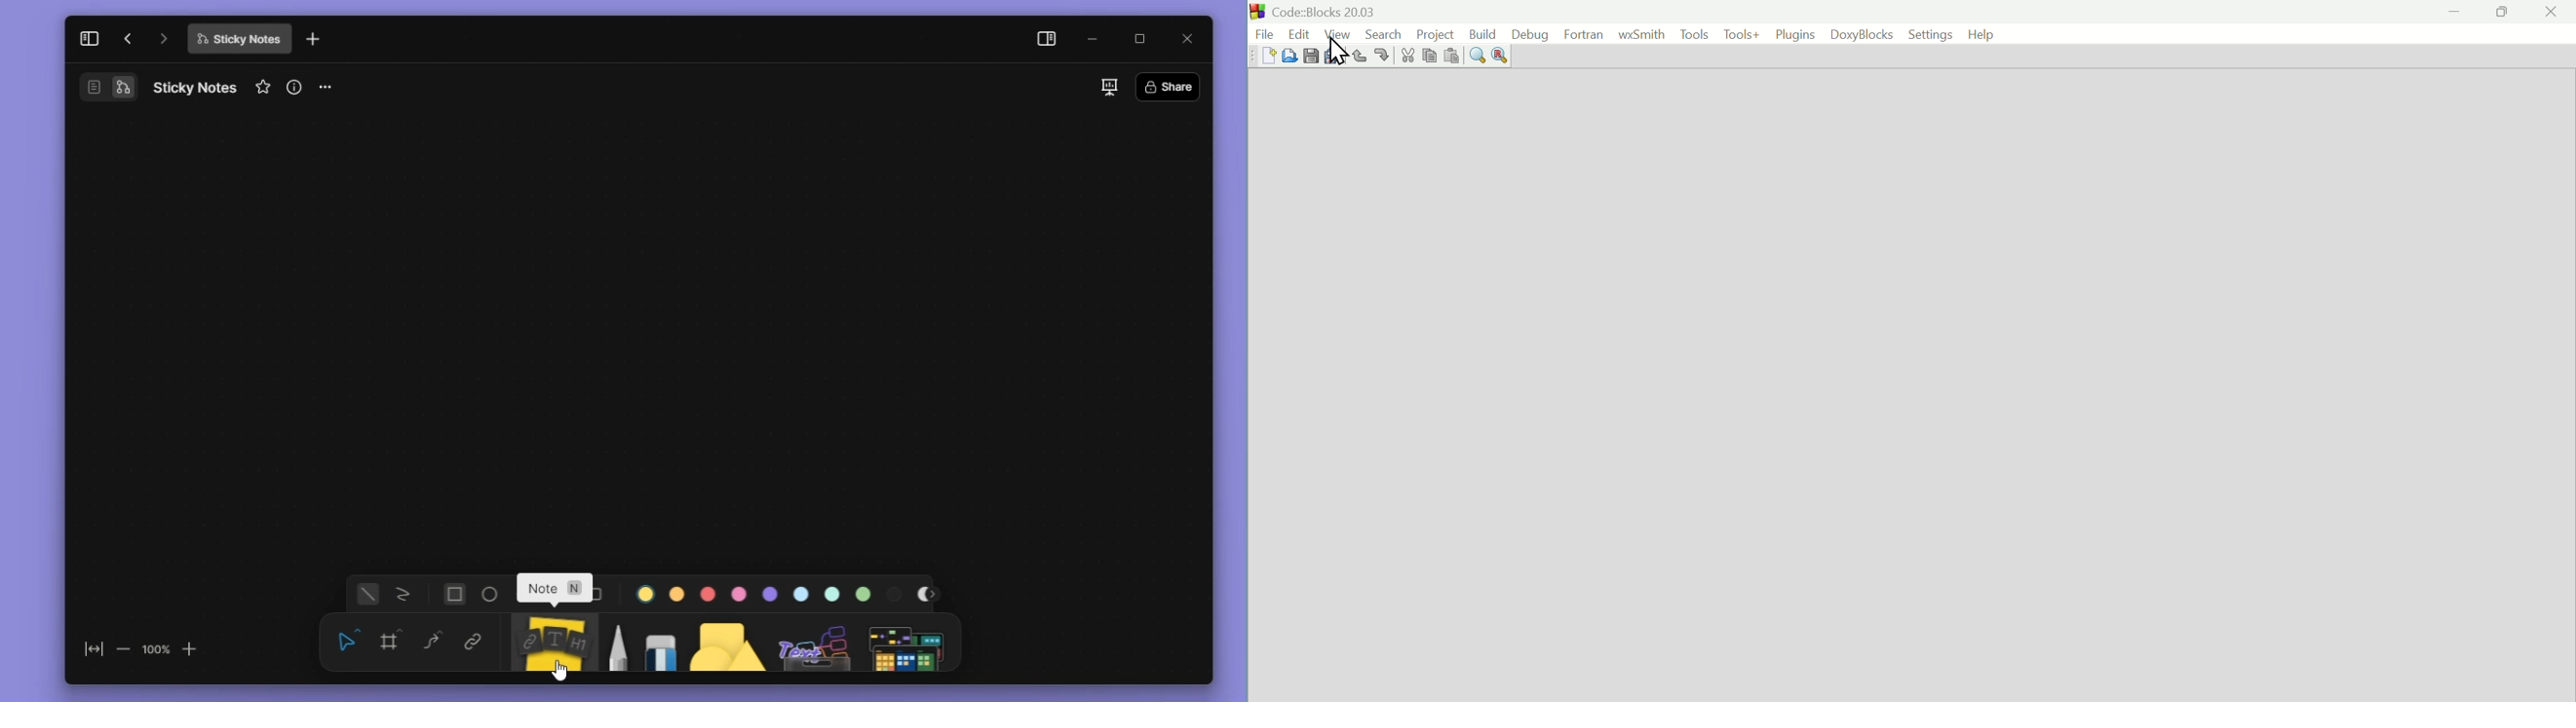 This screenshot has width=2576, height=728. Describe the element at coordinates (801, 593) in the screenshot. I see `color pallate` at that location.